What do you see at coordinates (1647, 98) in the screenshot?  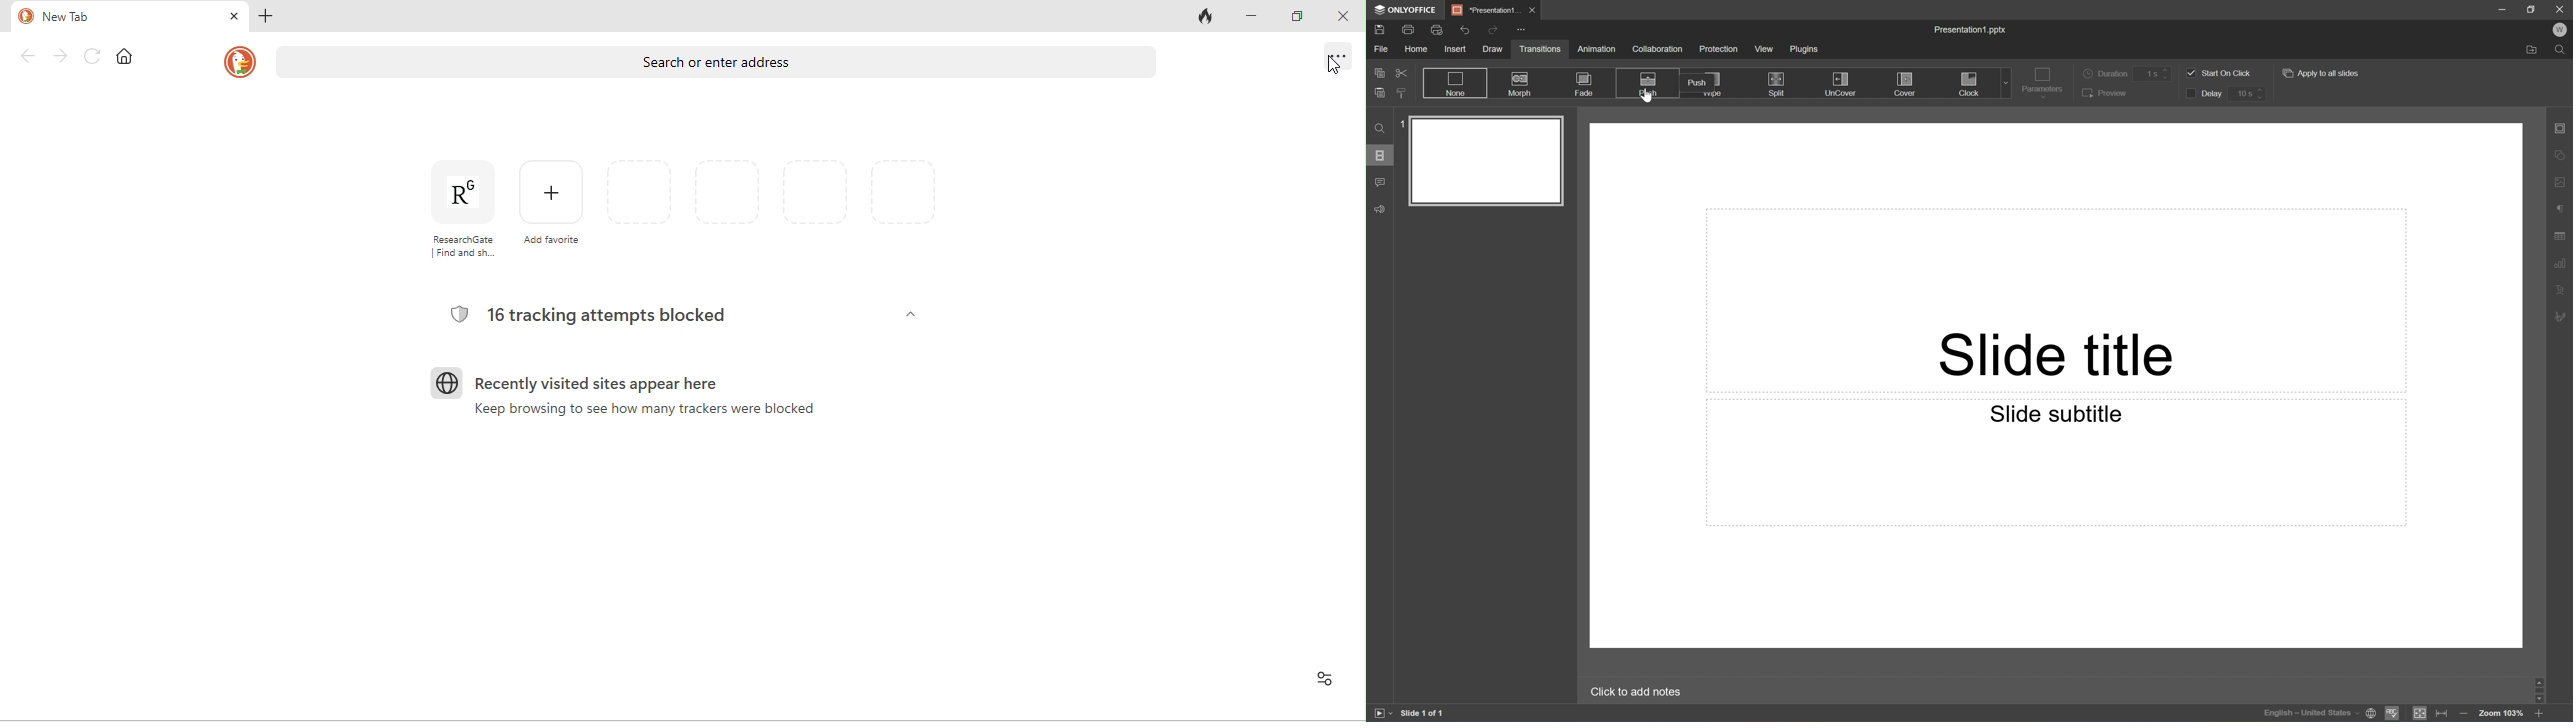 I see `Cursor Position` at bounding box center [1647, 98].